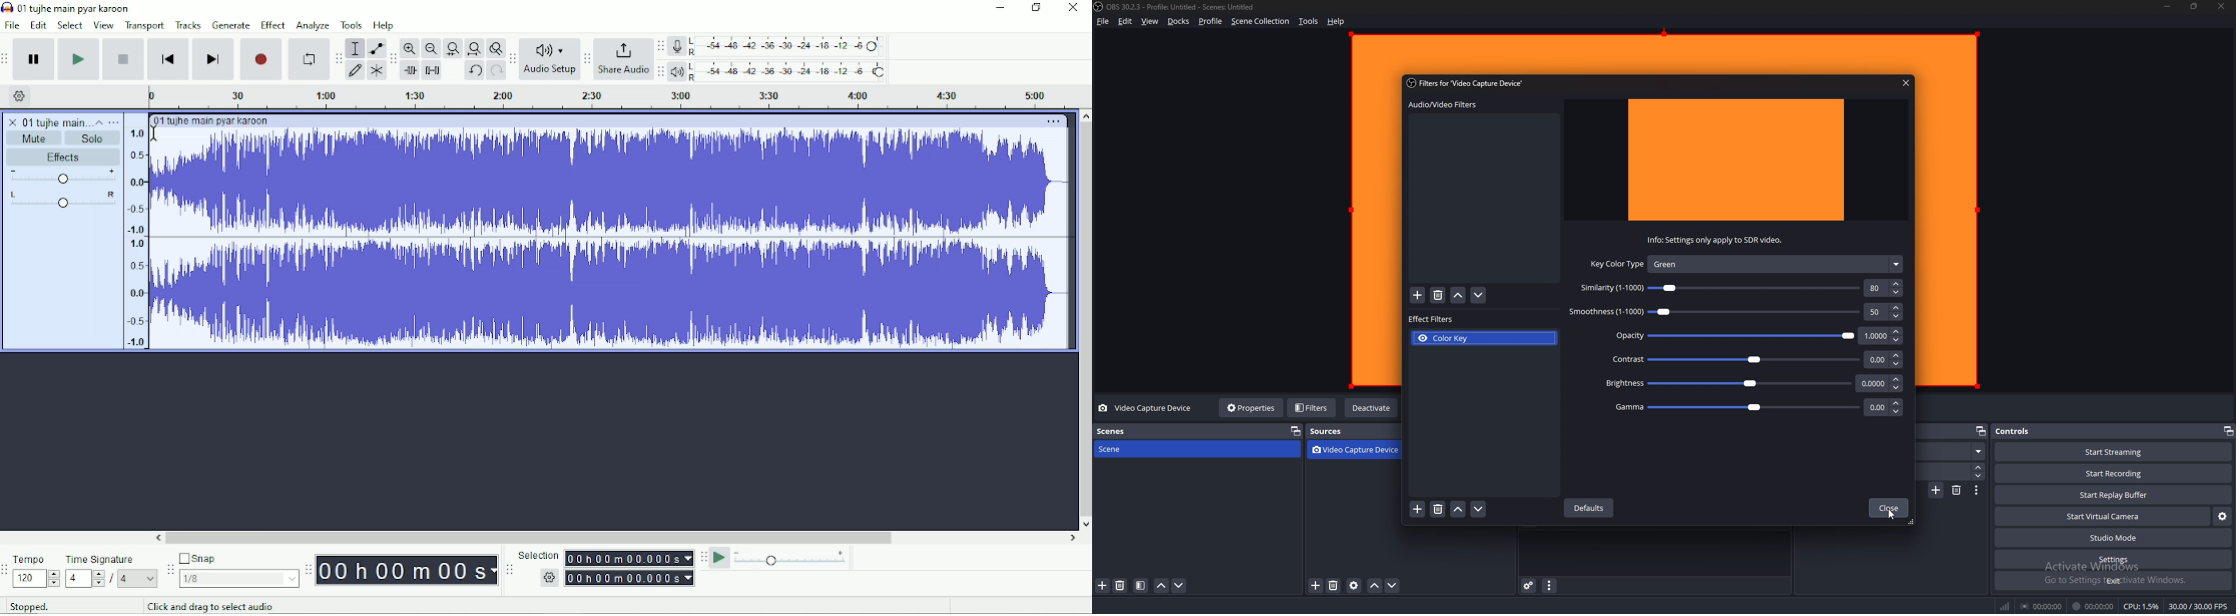 This screenshot has width=2240, height=616. I want to click on color key, so click(1485, 338).